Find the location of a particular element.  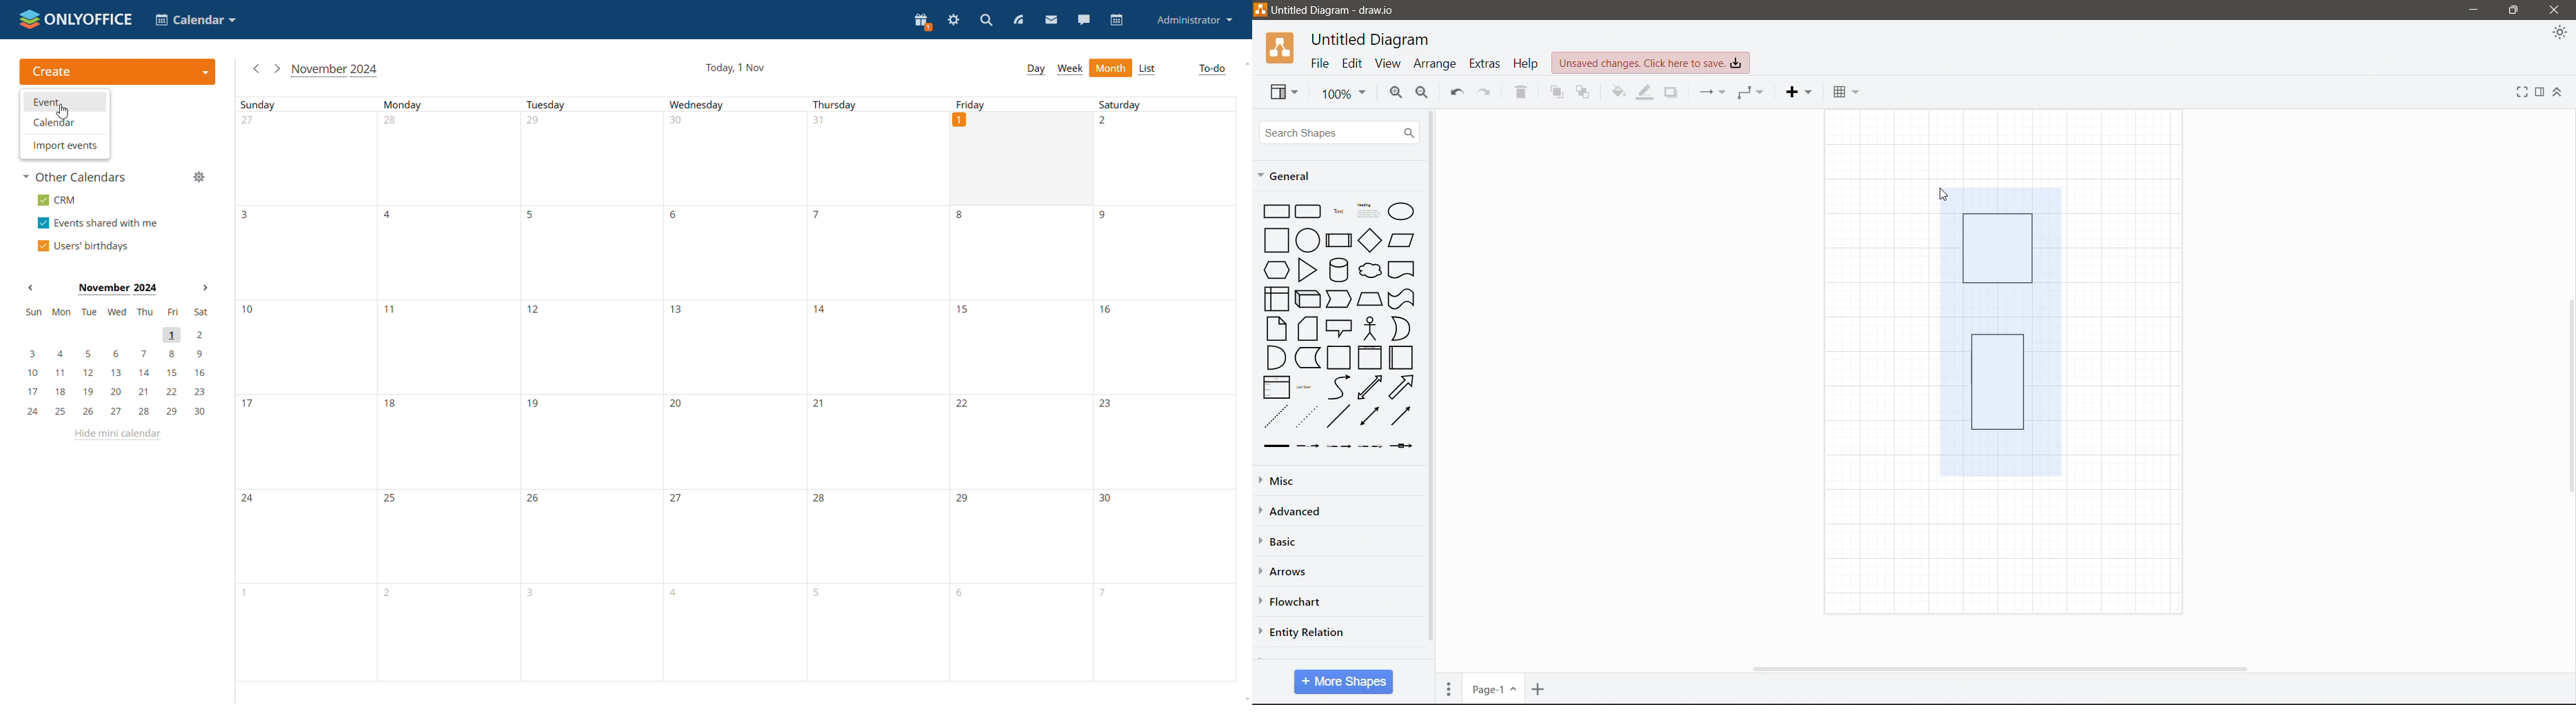

Expand/Collapse is located at coordinates (2559, 92).